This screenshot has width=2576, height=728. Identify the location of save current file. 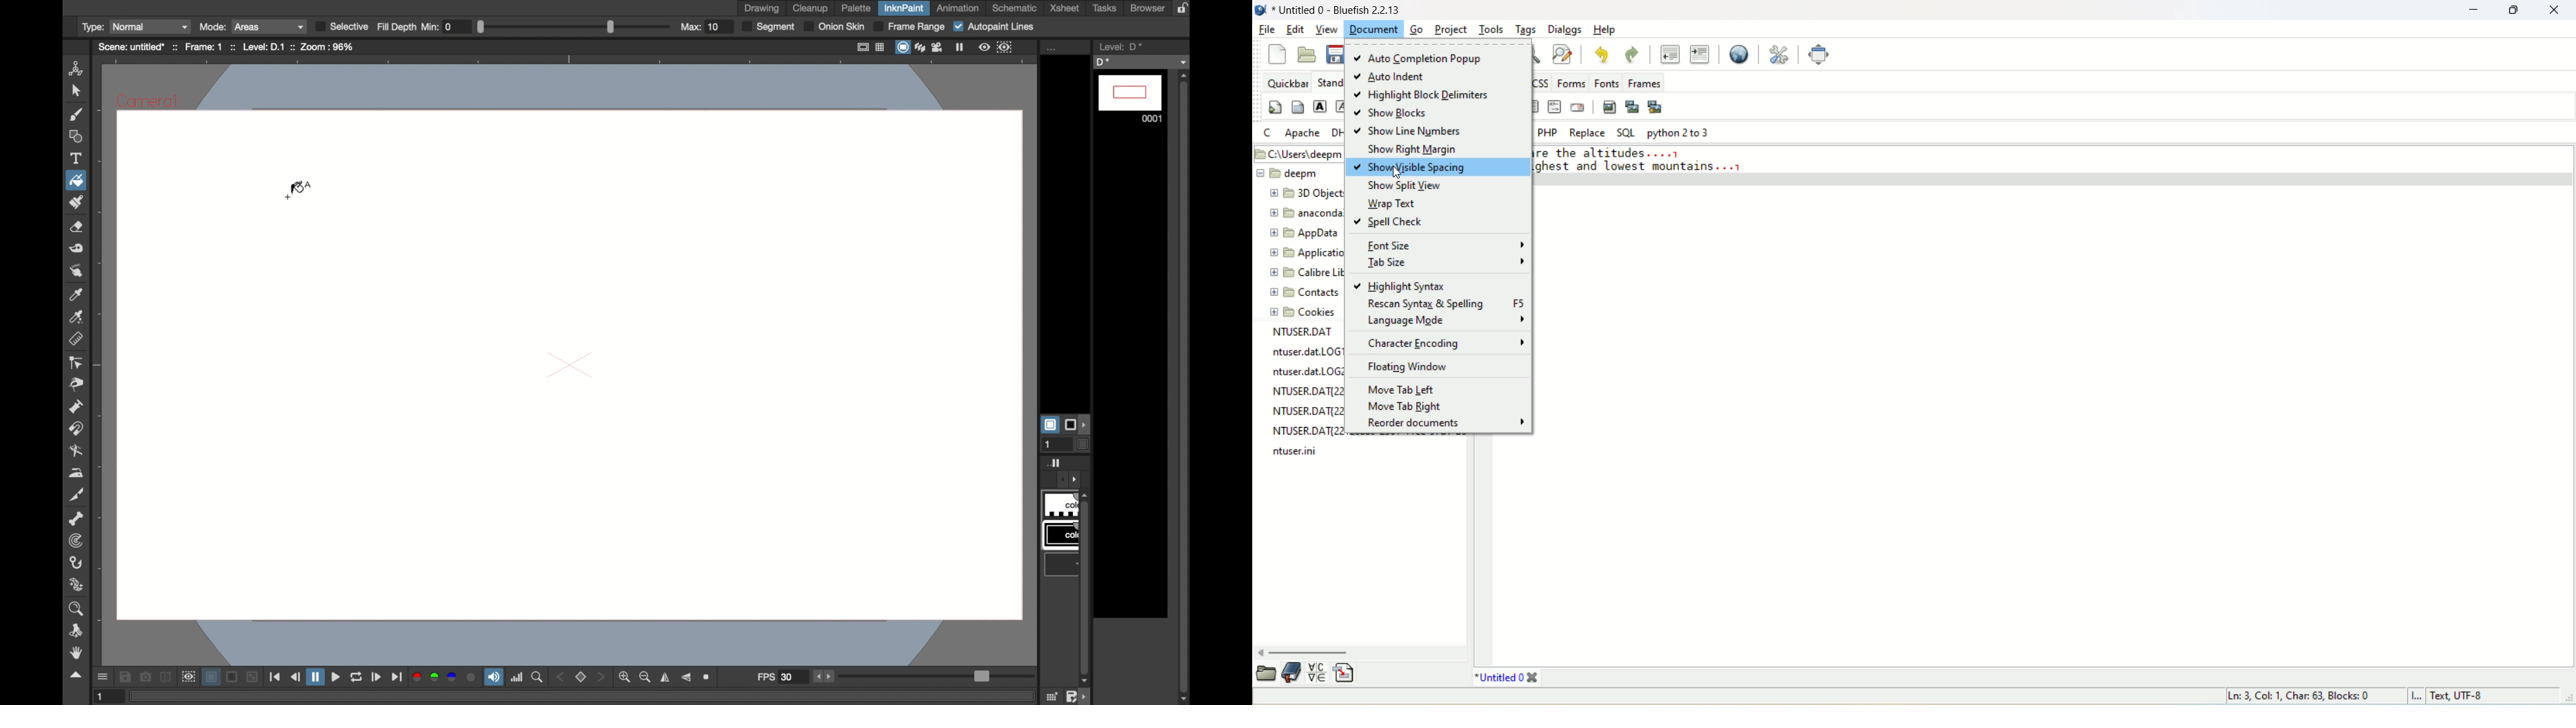
(1331, 54).